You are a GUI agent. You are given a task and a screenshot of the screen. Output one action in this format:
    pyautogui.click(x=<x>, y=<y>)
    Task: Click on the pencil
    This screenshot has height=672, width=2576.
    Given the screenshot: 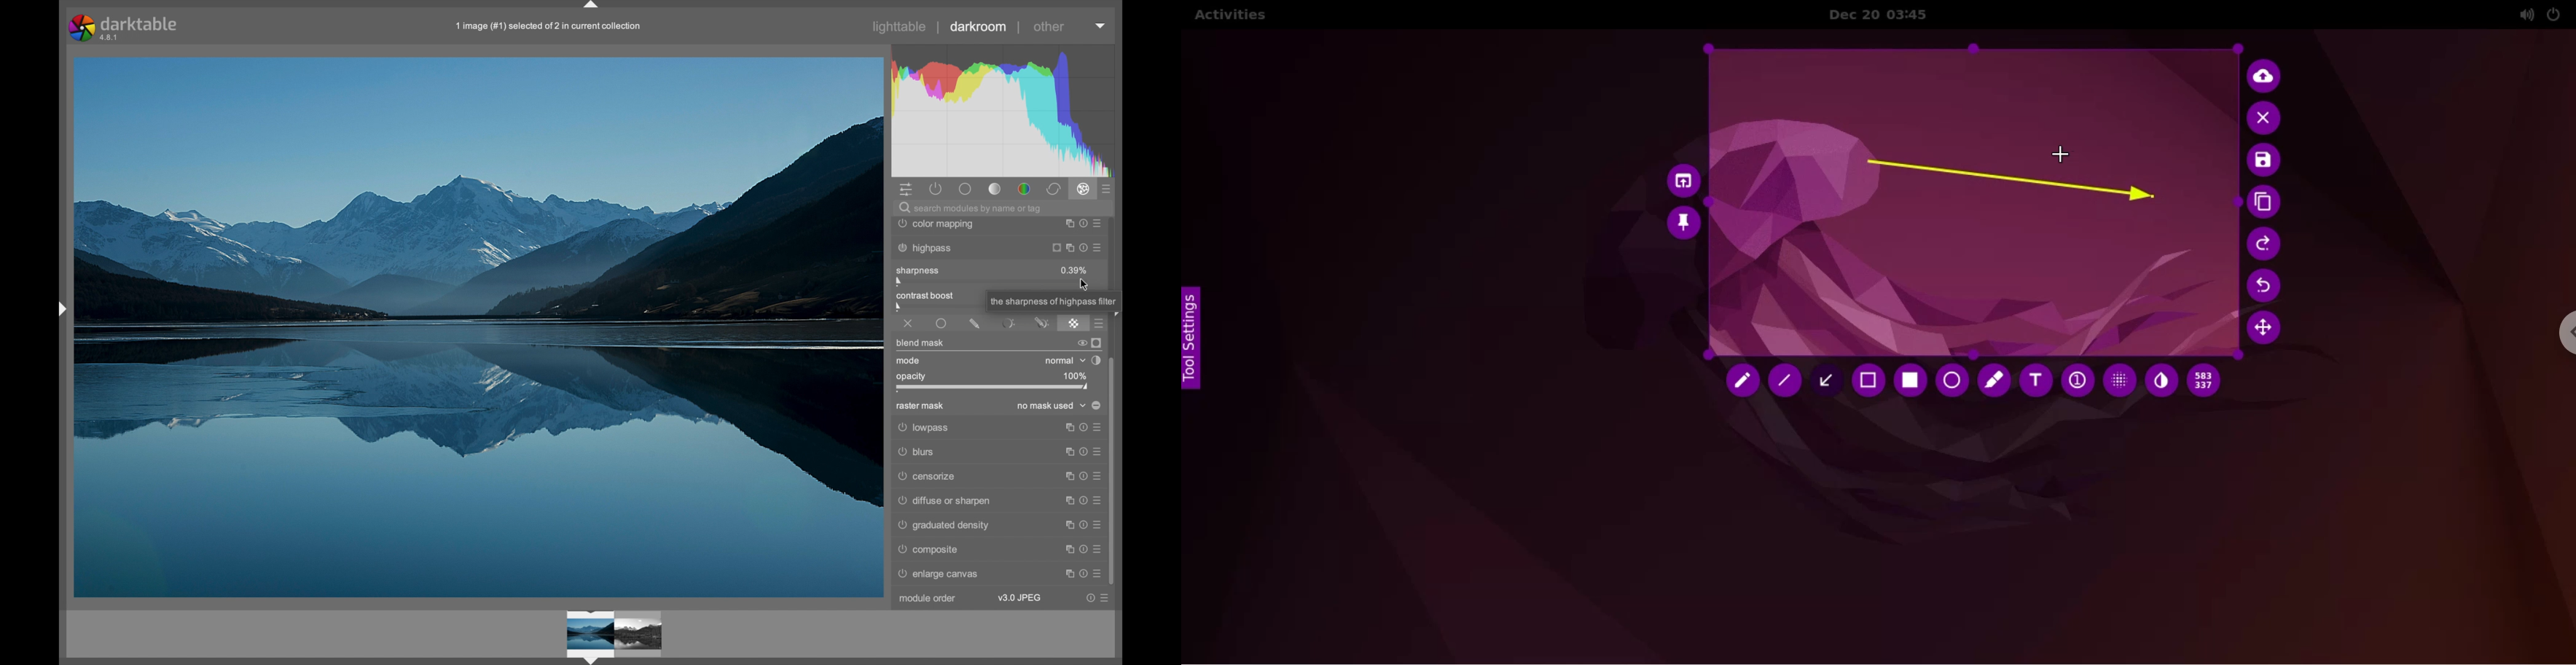 What is the action you would take?
    pyautogui.click(x=1740, y=382)
    